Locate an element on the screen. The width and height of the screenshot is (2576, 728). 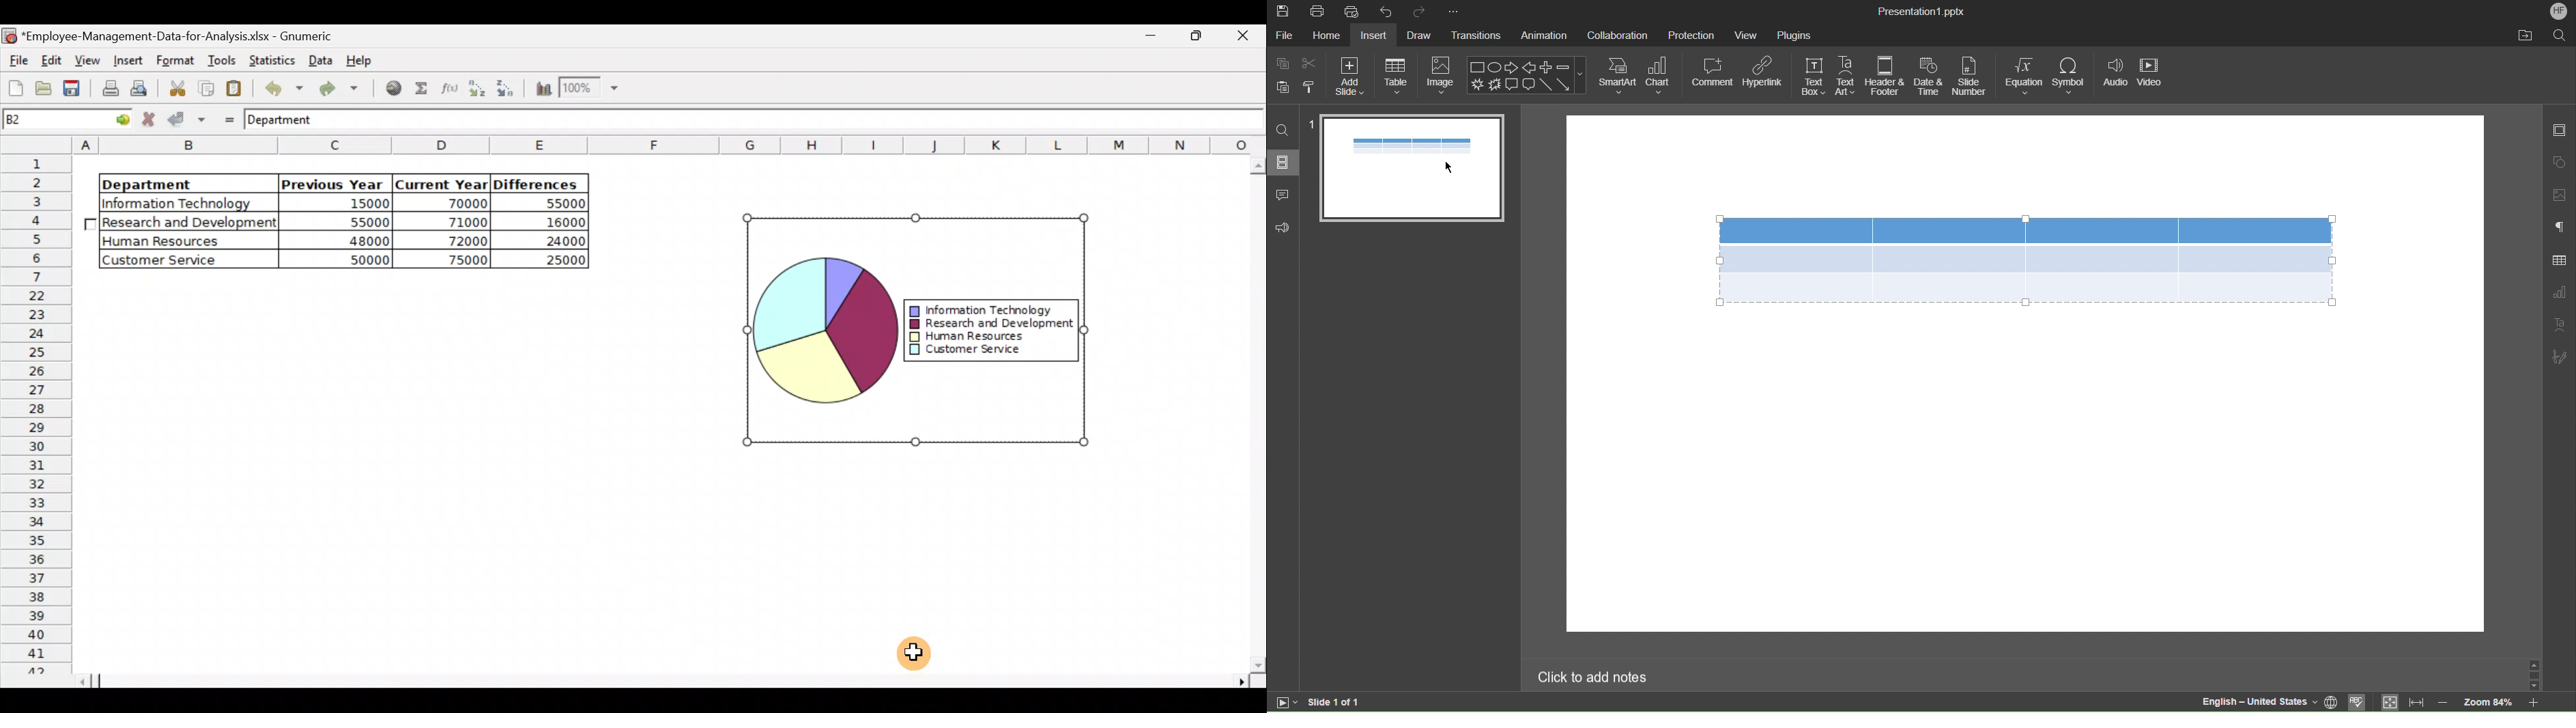
Open a file is located at coordinates (42, 90).